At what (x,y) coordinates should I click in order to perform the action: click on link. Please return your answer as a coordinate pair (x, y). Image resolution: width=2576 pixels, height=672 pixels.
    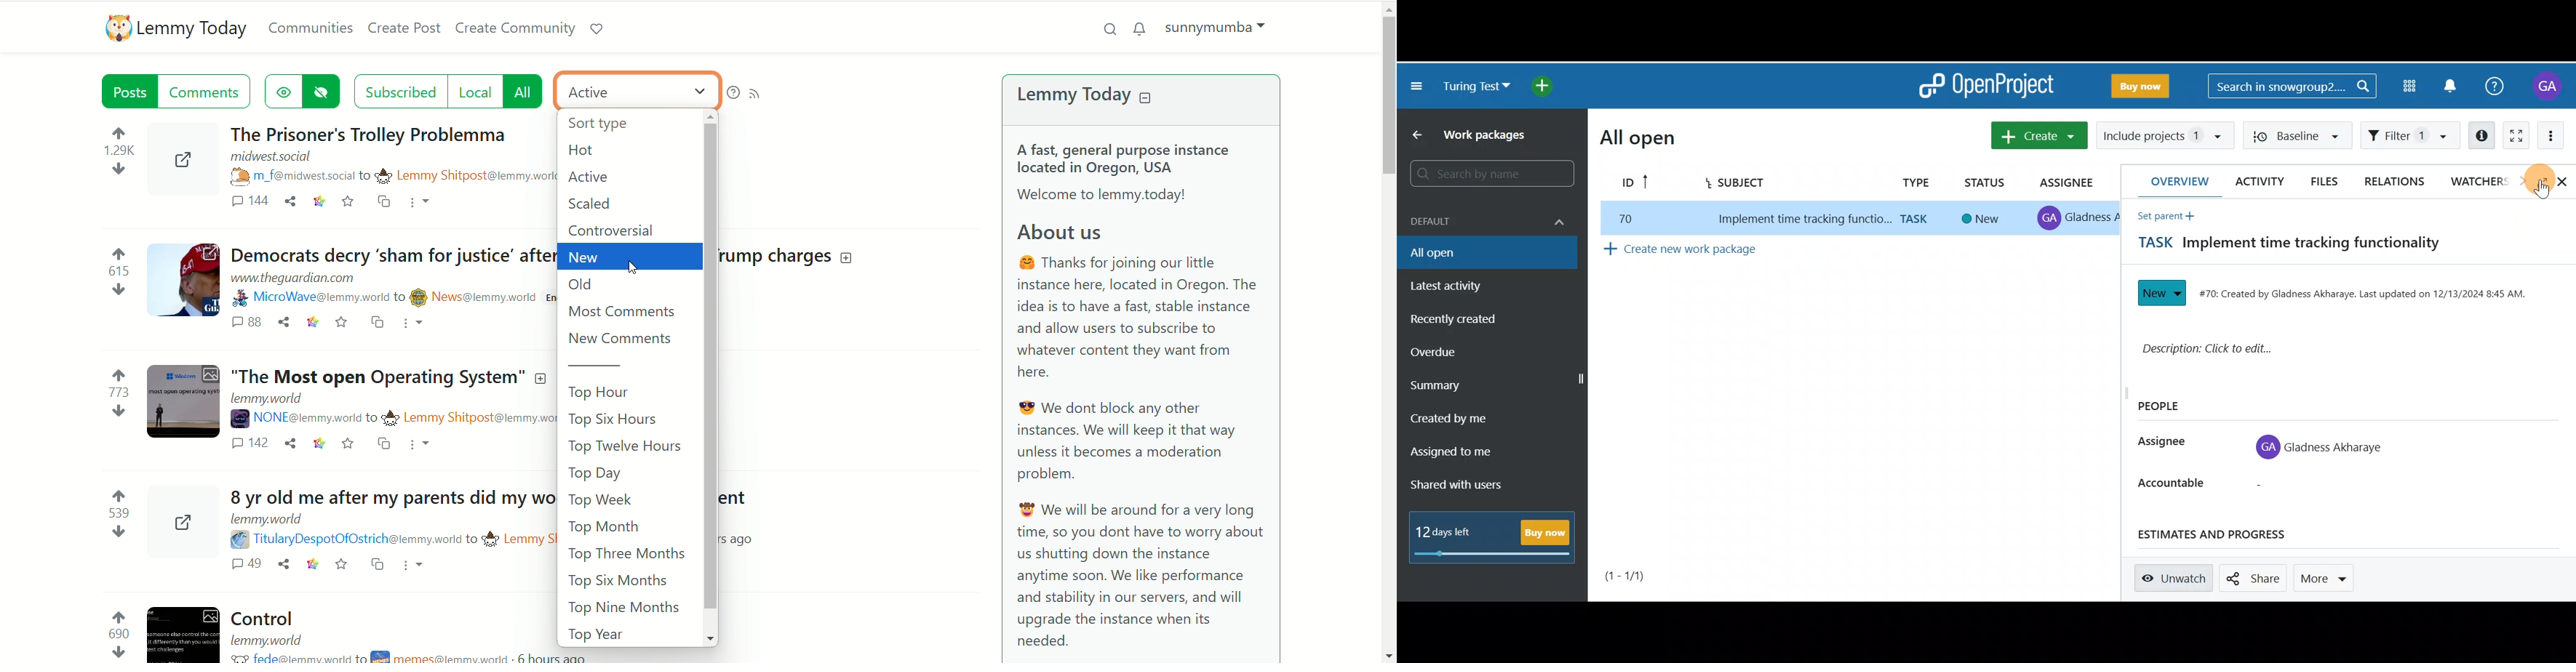
    Looking at the image, I should click on (318, 446).